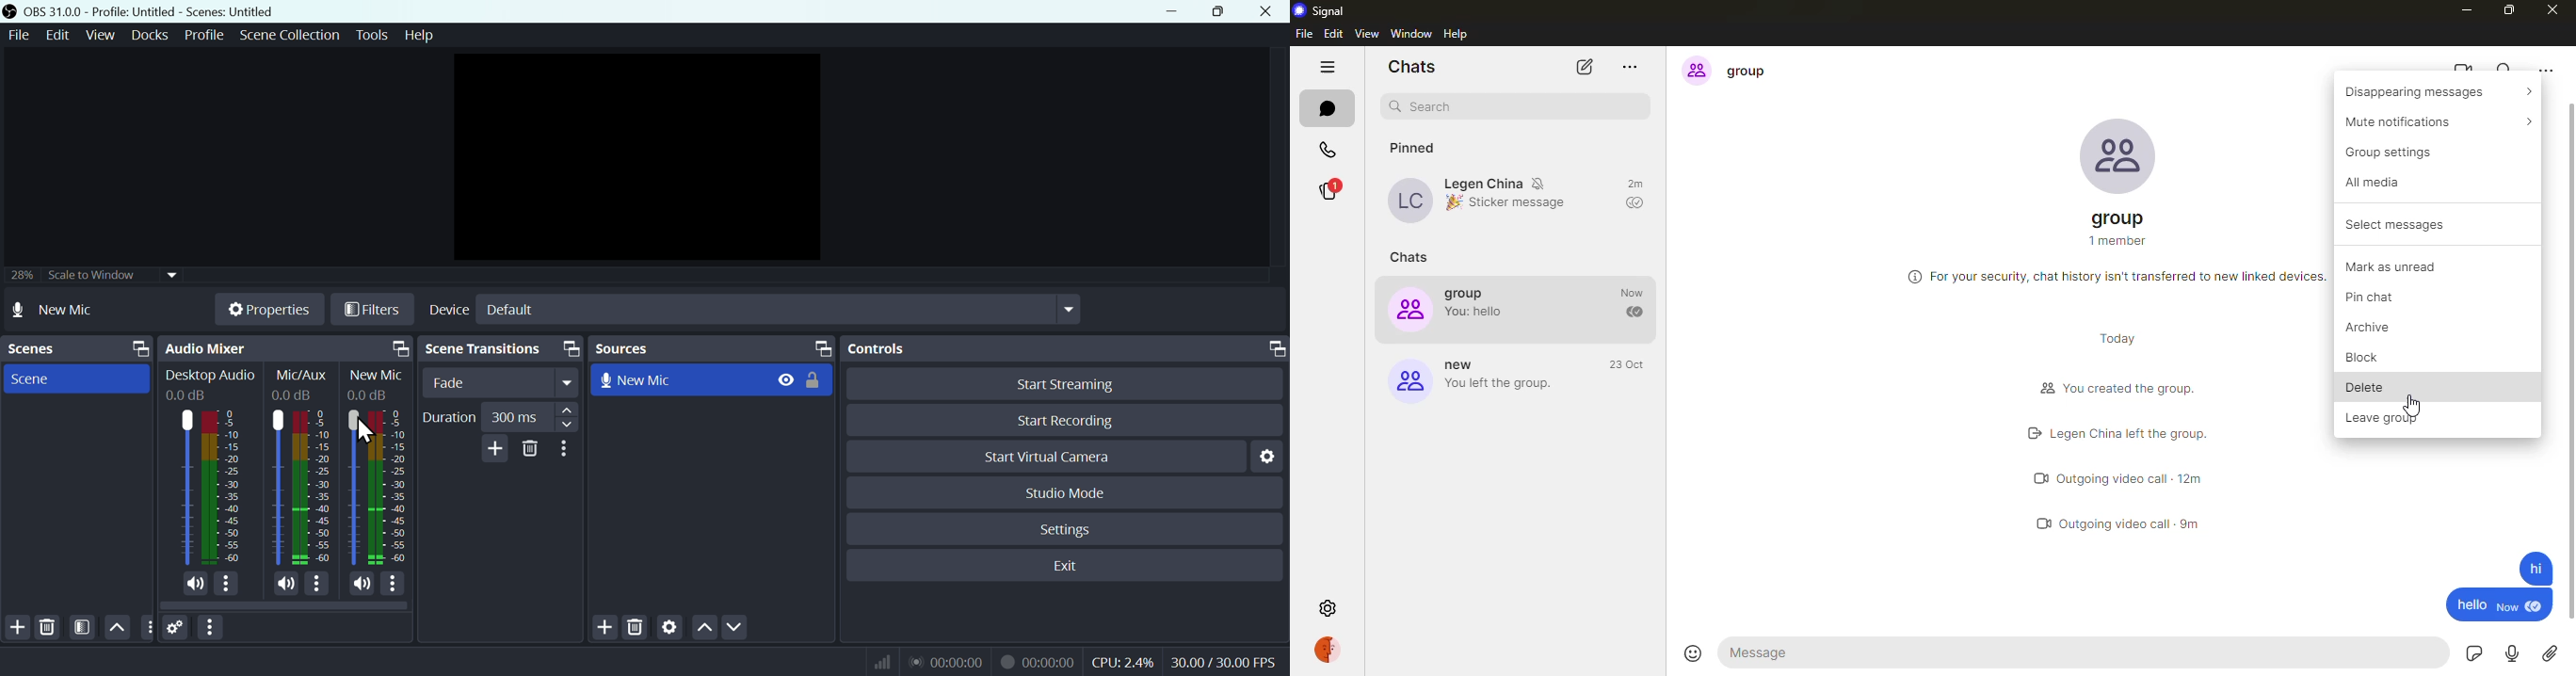 This screenshot has height=700, width=2576. What do you see at coordinates (1073, 566) in the screenshot?
I see `Exit` at bounding box center [1073, 566].